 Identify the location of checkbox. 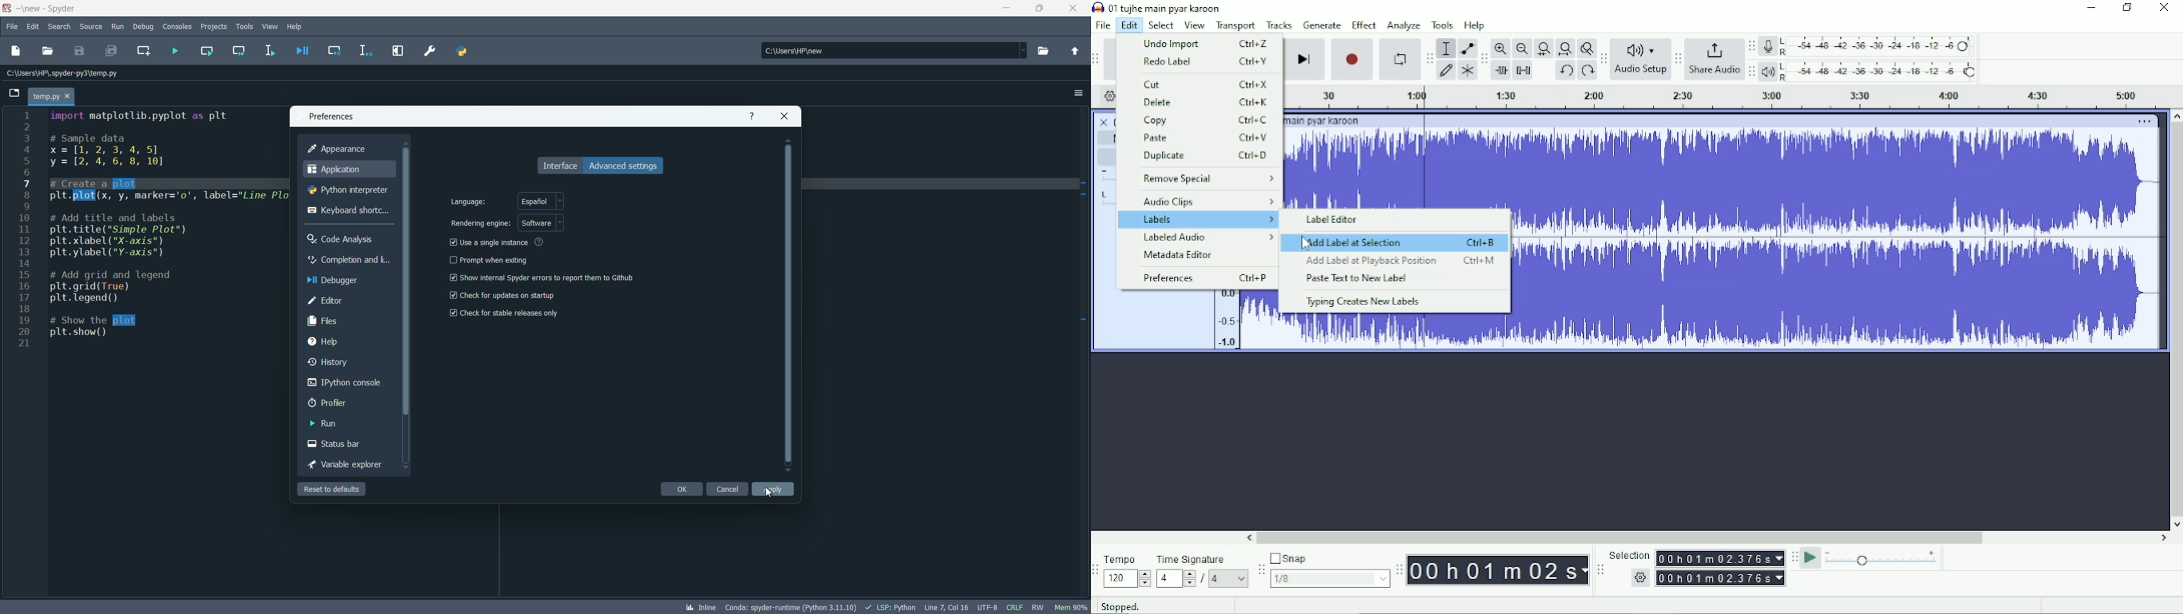
(451, 313).